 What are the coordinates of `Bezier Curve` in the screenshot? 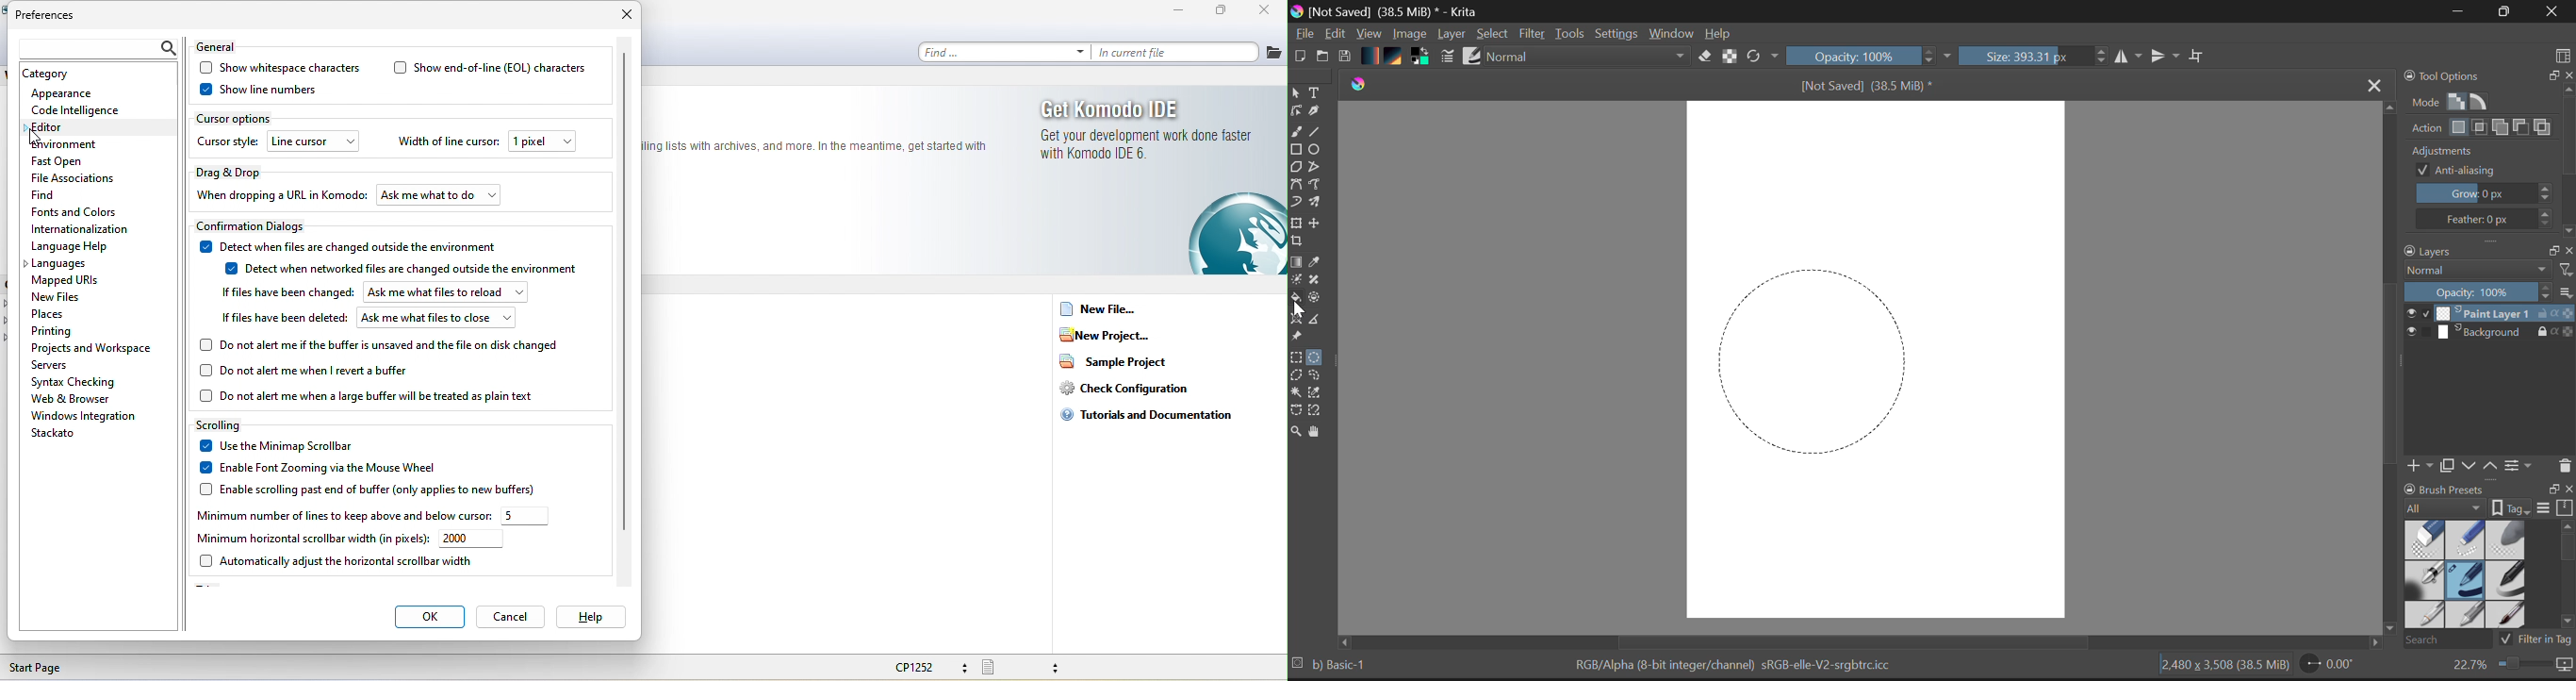 It's located at (1297, 185).